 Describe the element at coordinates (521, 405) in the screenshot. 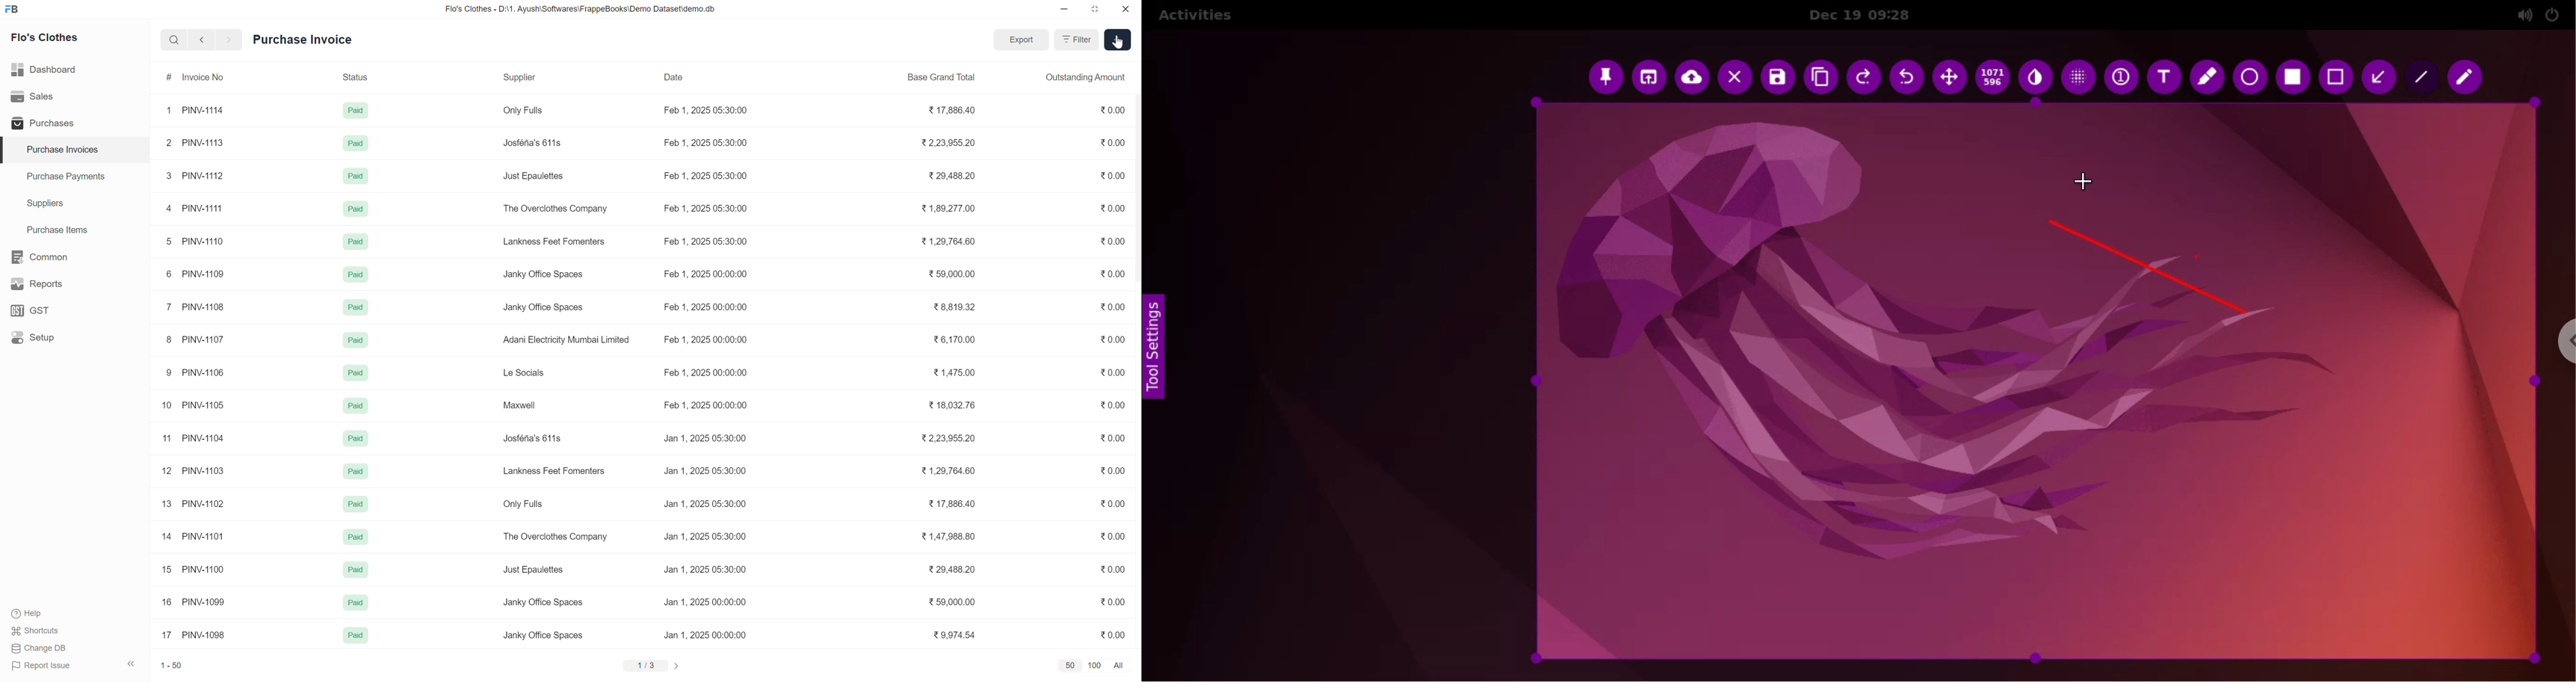

I see `Maxwell` at that location.